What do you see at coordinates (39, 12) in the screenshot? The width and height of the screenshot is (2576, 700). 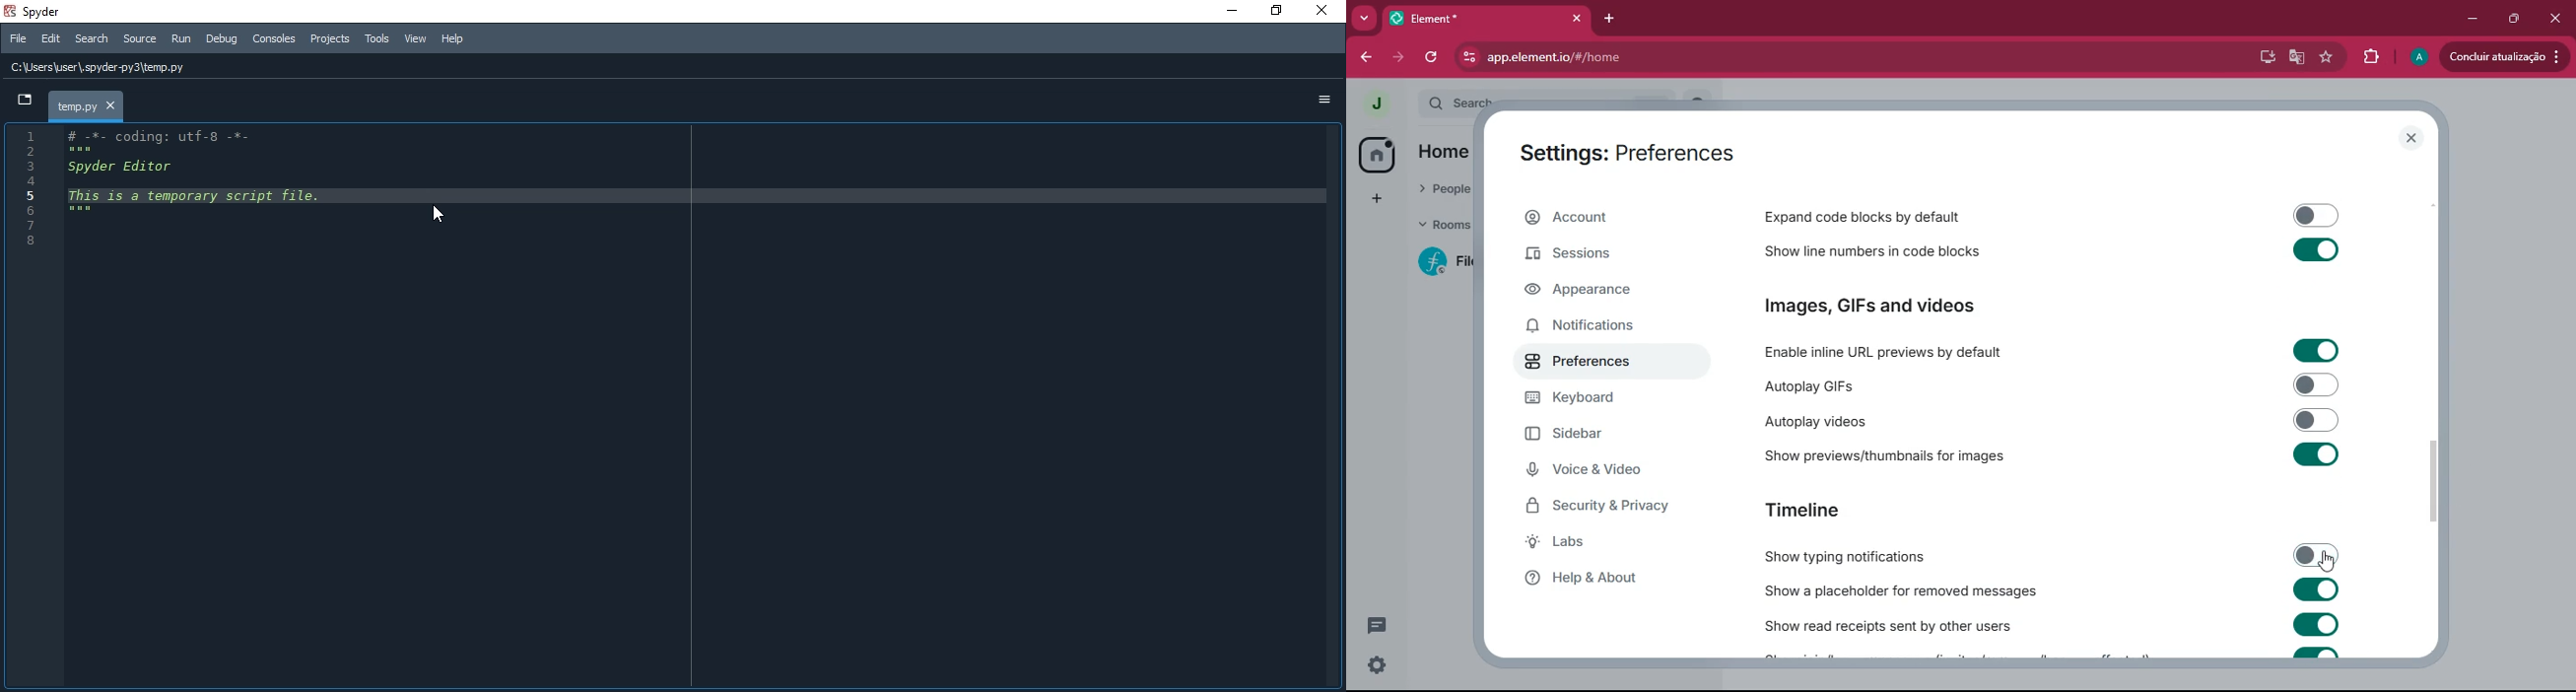 I see `spyder` at bounding box center [39, 12].